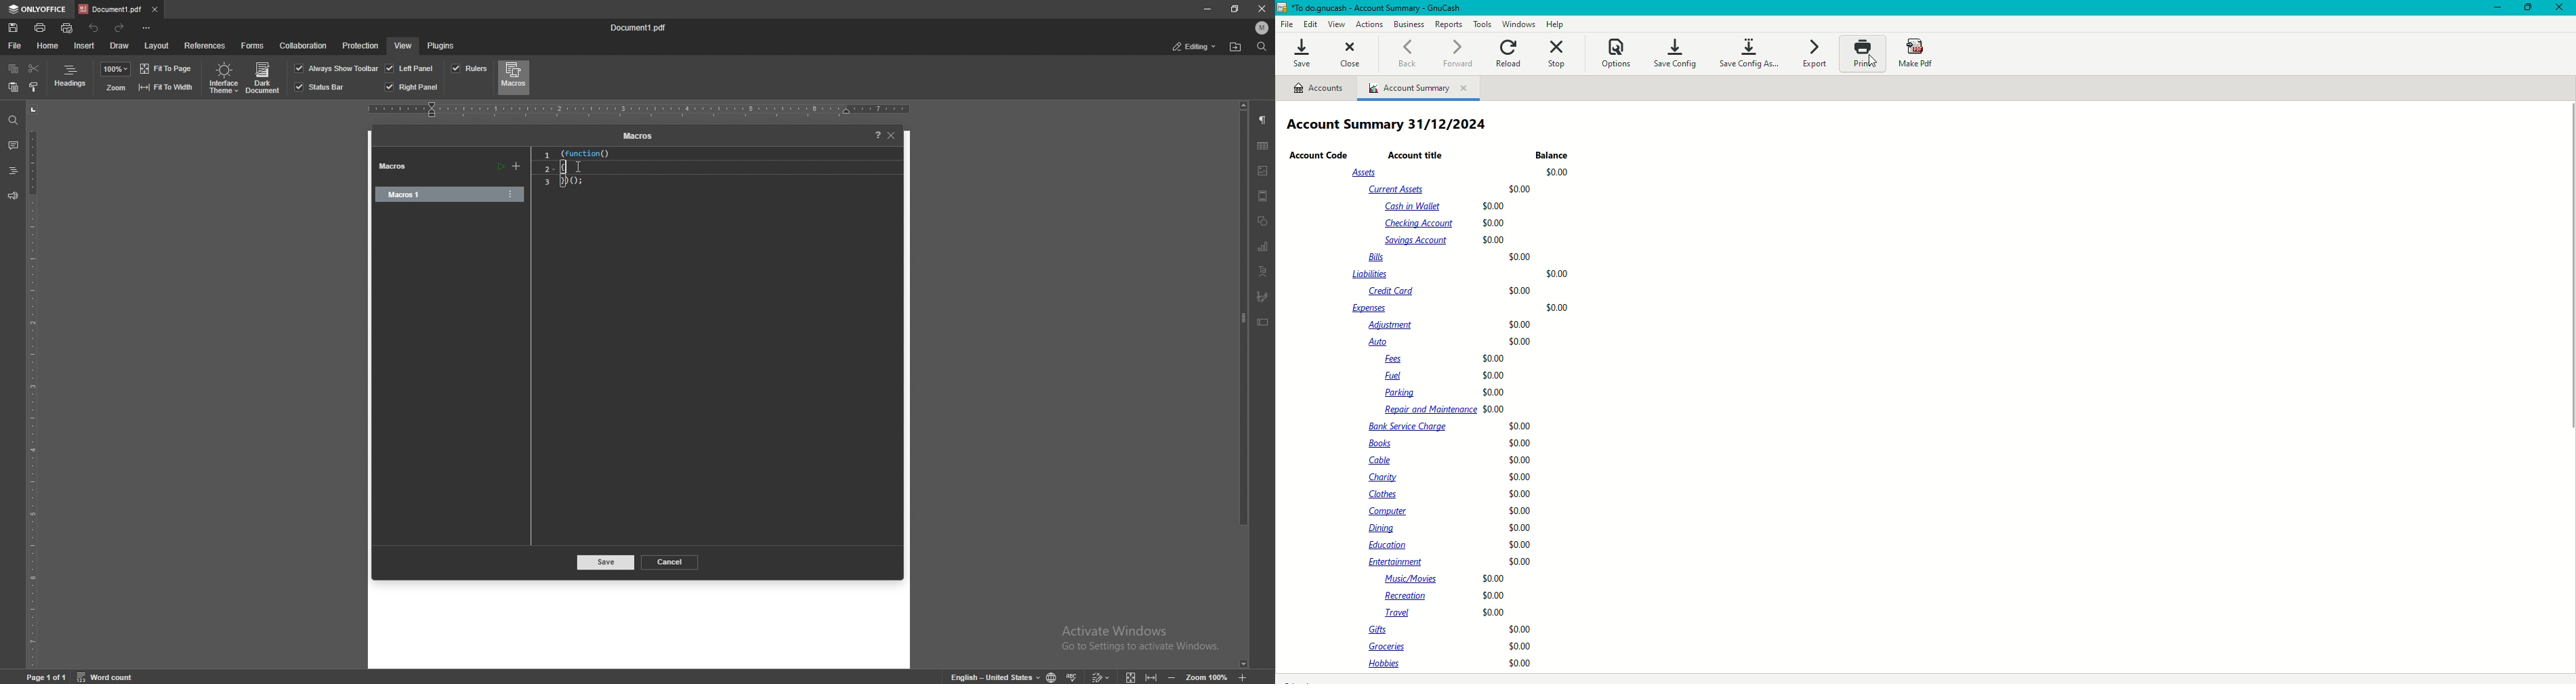 The image size is (2576, 700). I want to click on customize toolbar, so click(148, 28).